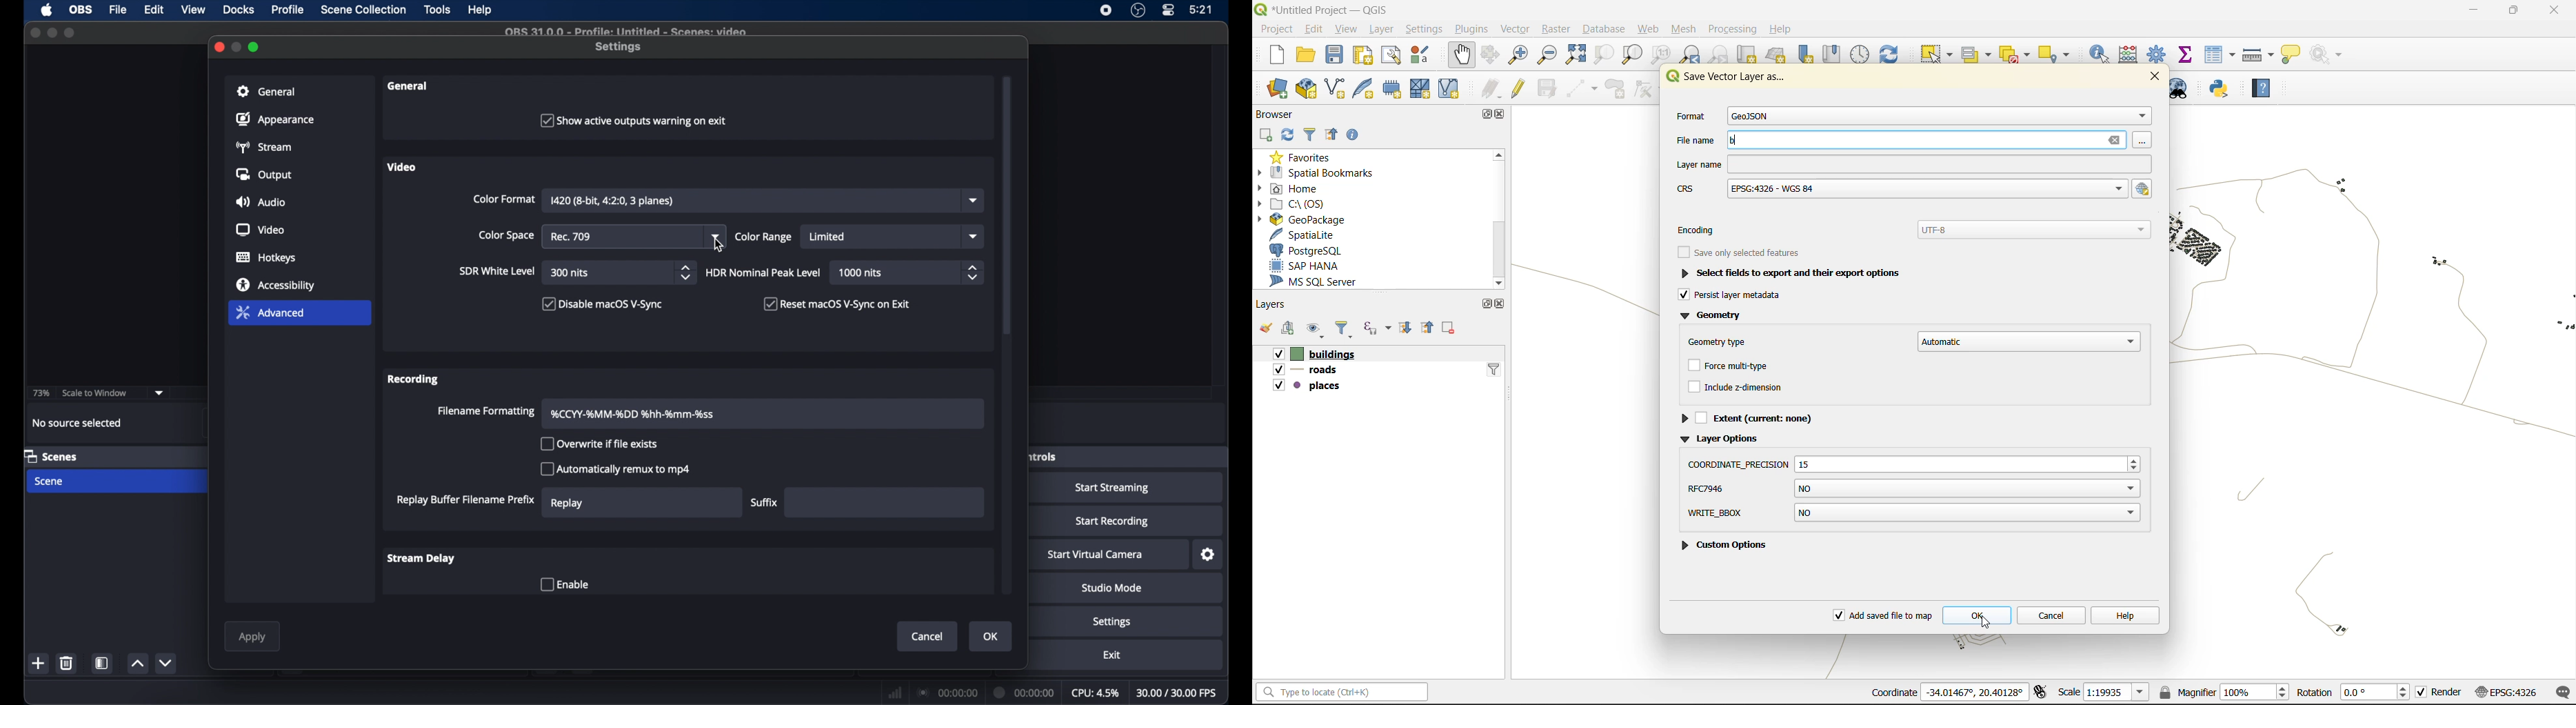 The image size is (2576, 728). I want to click on network, so click(895, 692).